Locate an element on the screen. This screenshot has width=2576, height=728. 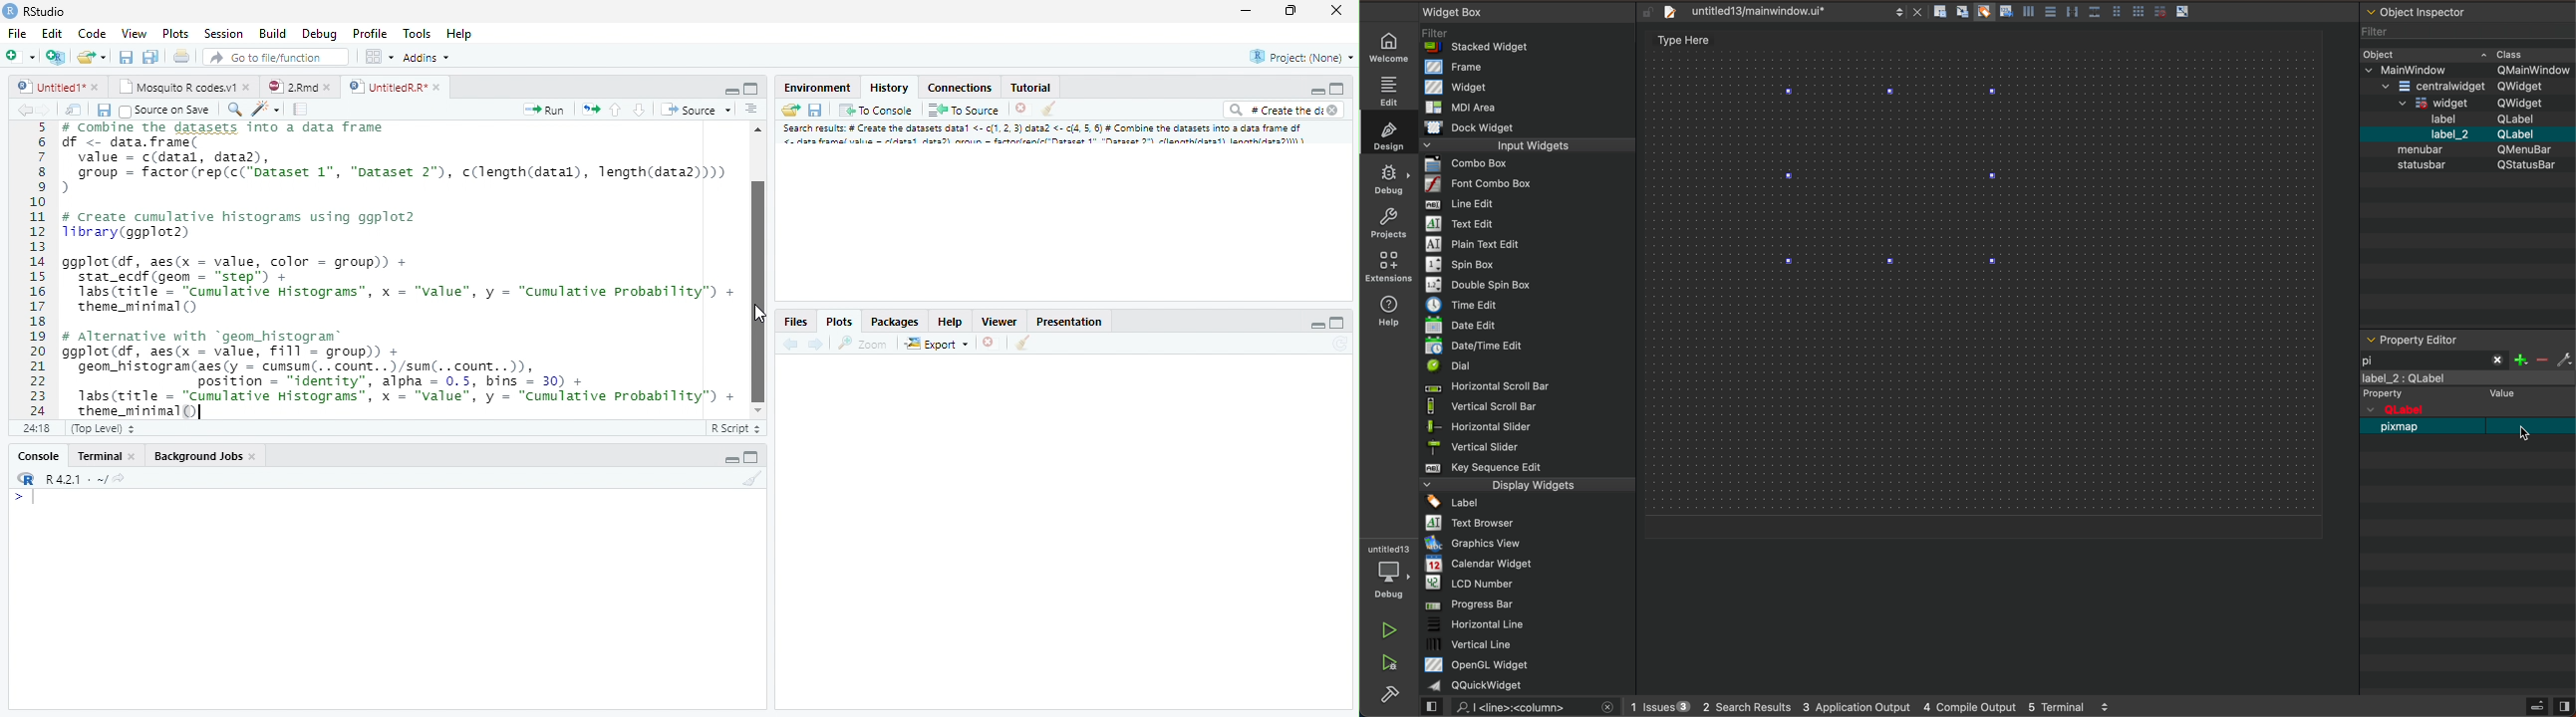
Minimize is located at coordinates (1314, 324).